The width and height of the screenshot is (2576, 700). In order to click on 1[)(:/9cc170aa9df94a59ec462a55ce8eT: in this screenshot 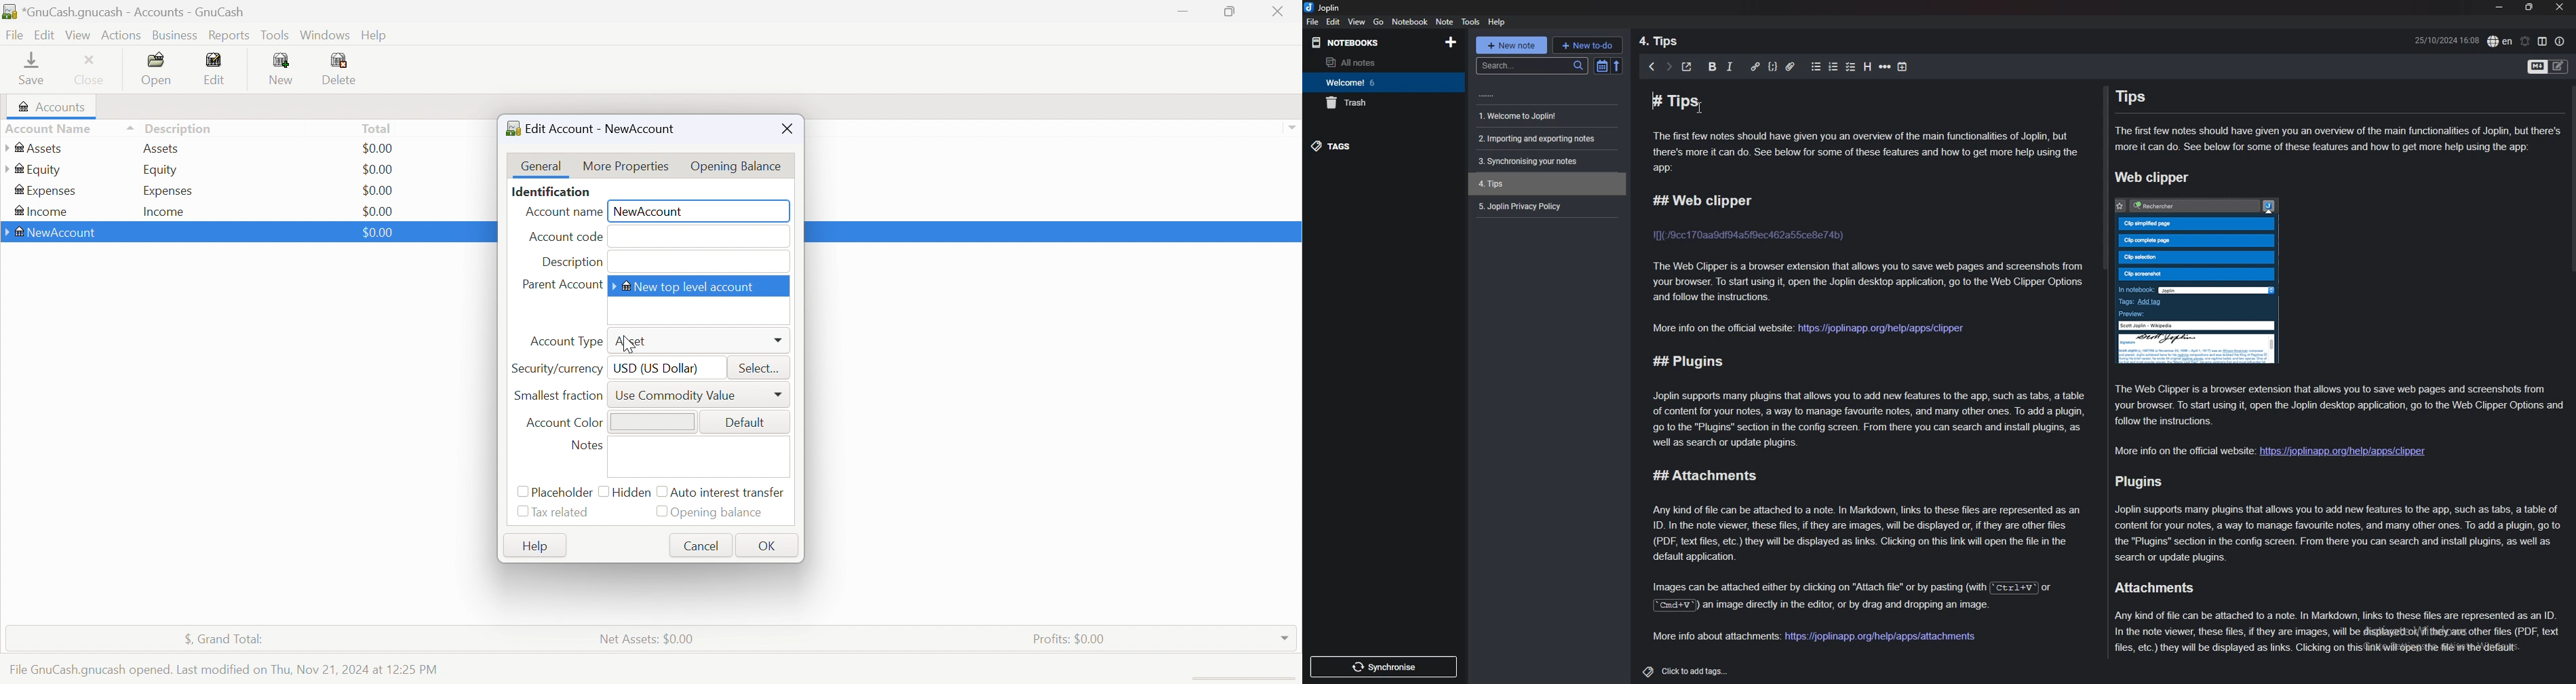, I will do `click(1747, 236)`.